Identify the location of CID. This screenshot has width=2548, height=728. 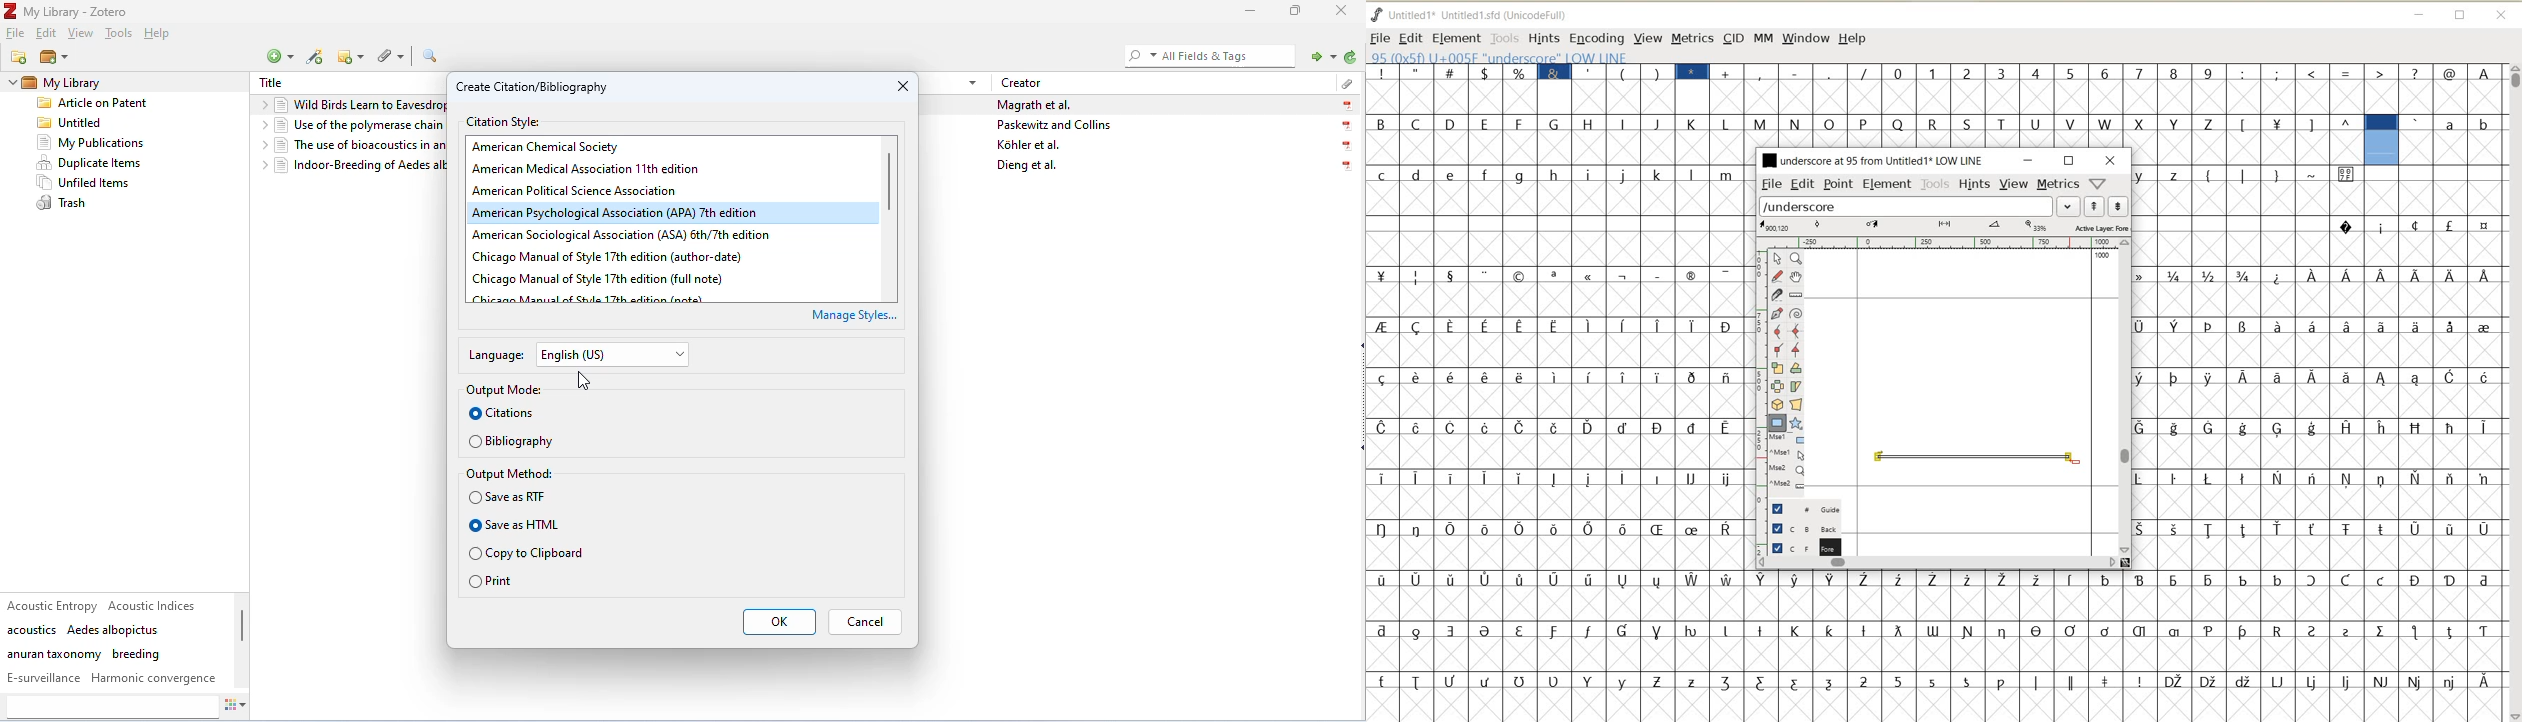
(1733, 39).